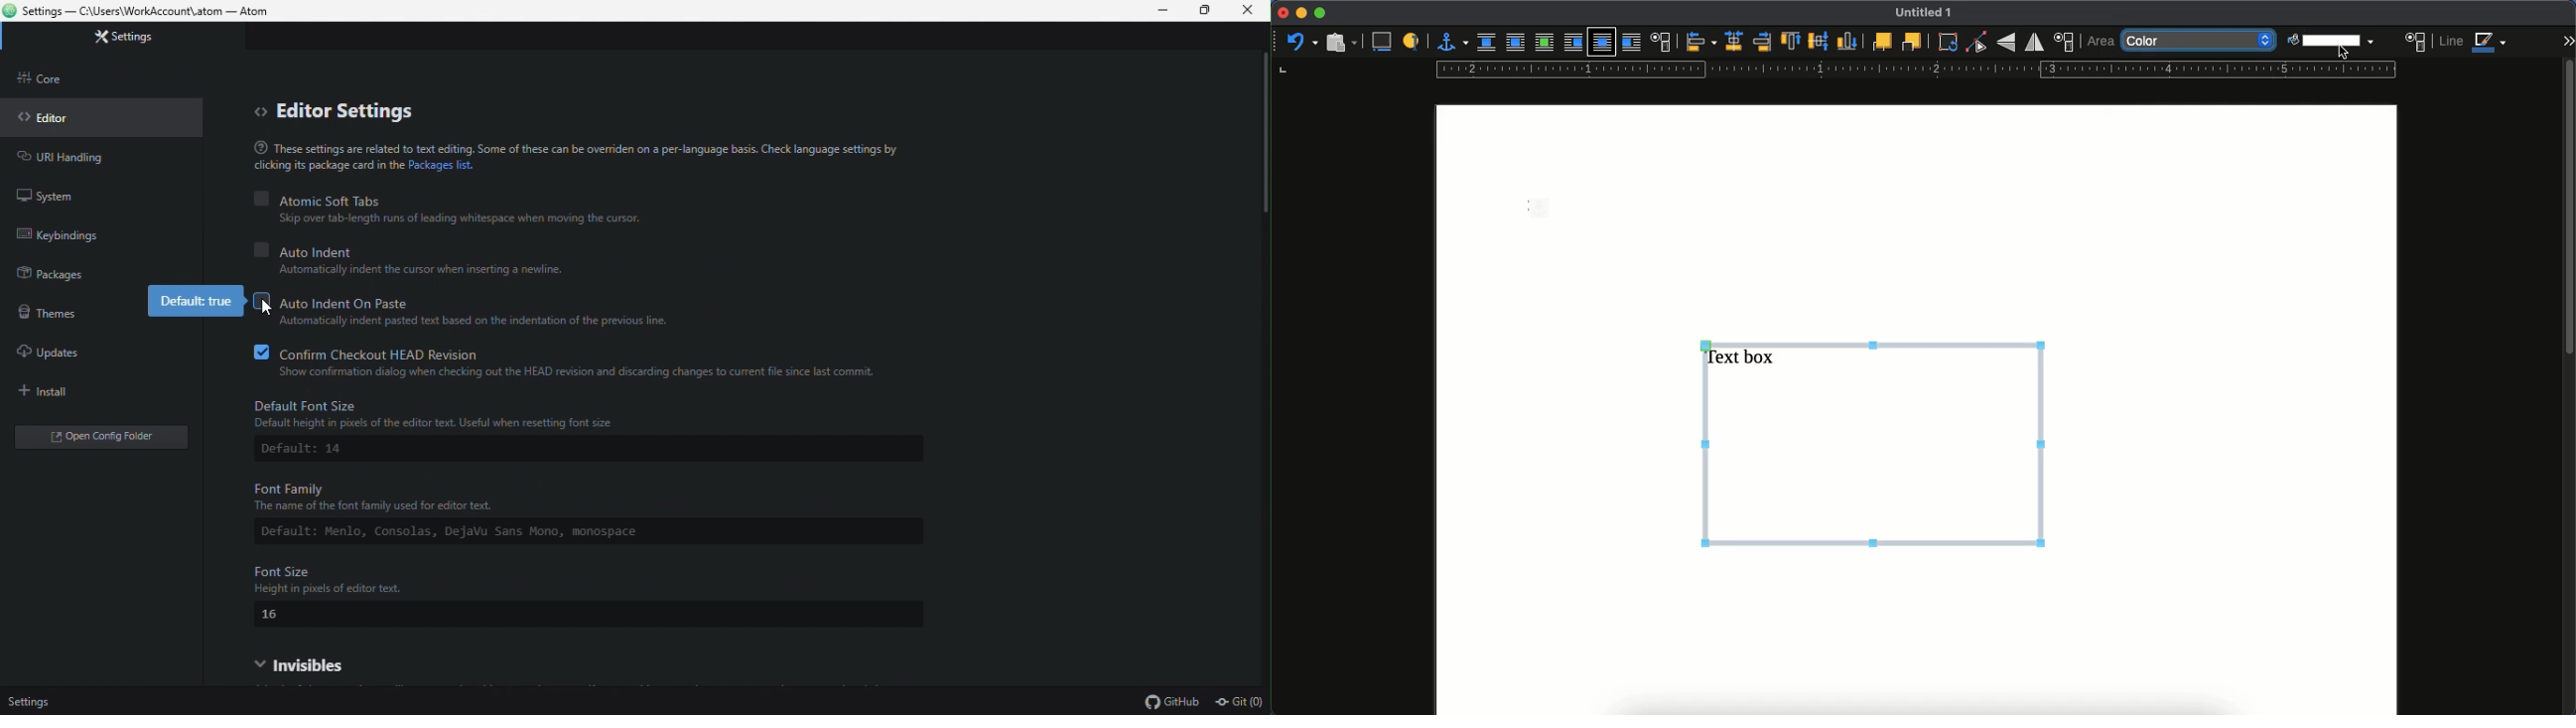 The width and height of the screenshot is (2576, 728). What do you see at coordinates (2569, 385) in the screenshot?
I see `scroll` at bounding box center [2569, 385].